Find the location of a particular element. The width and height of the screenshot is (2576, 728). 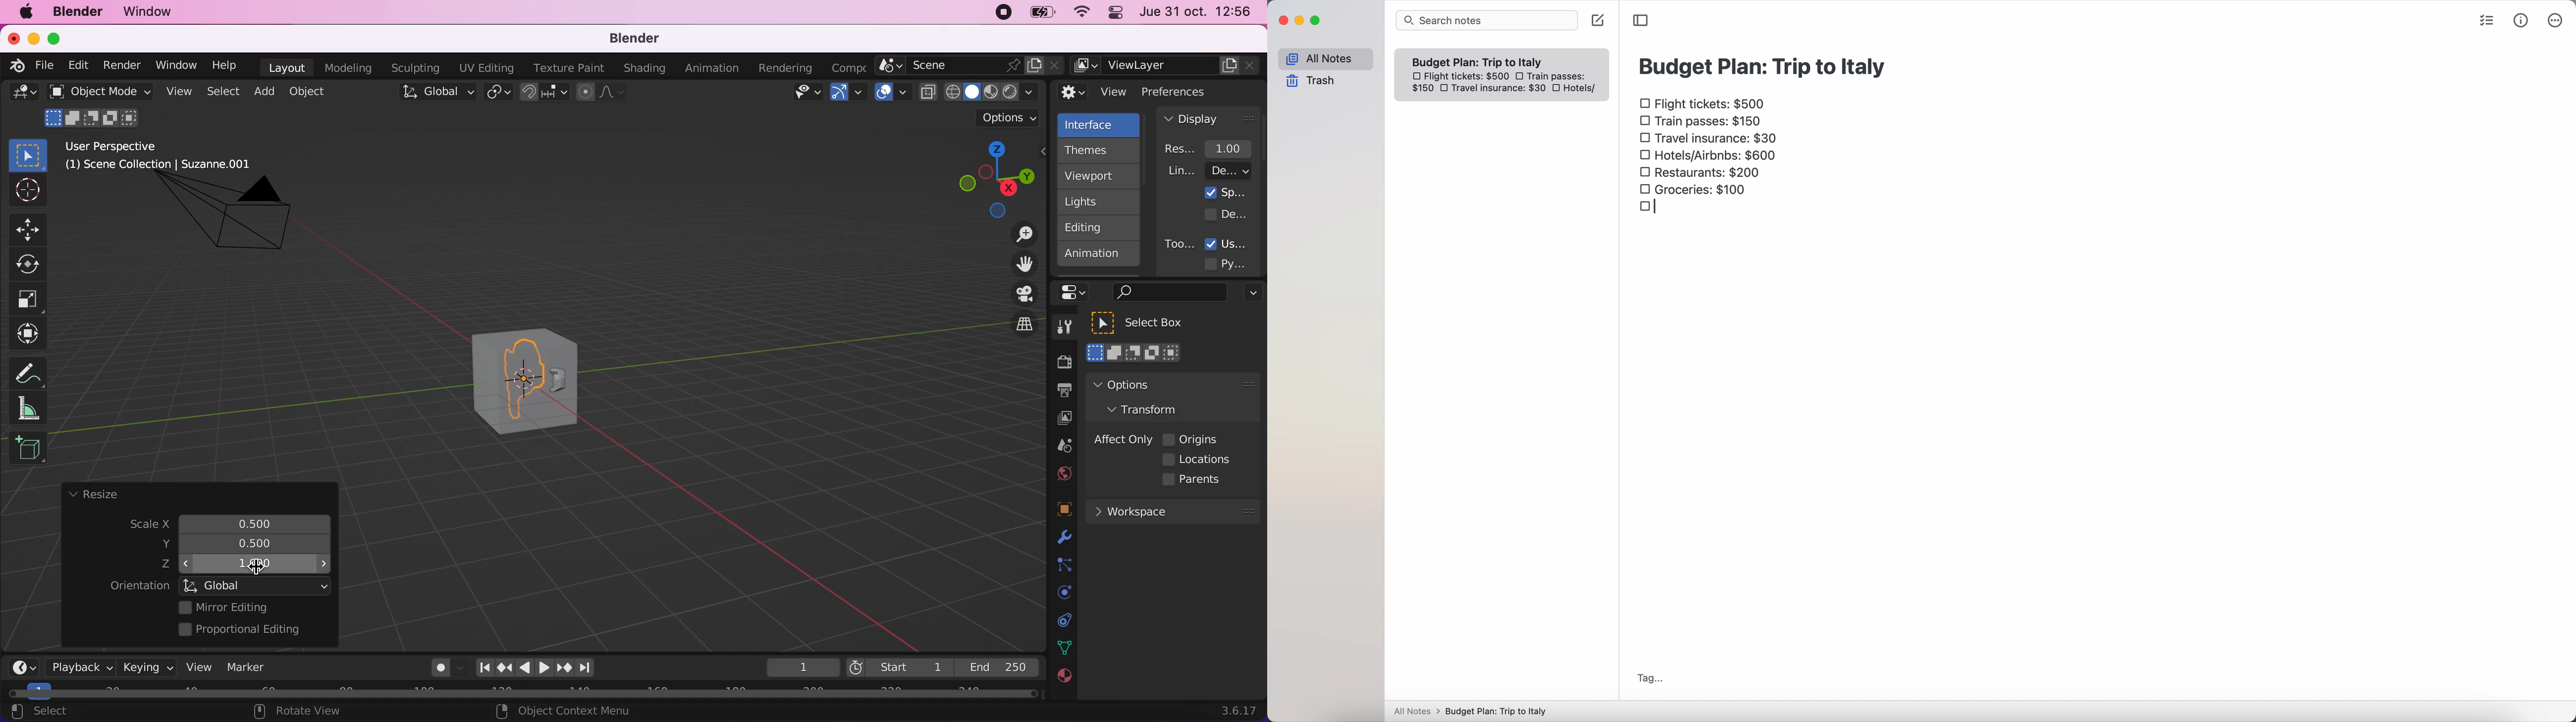

checkbox is located at coordinates (1652, 208).